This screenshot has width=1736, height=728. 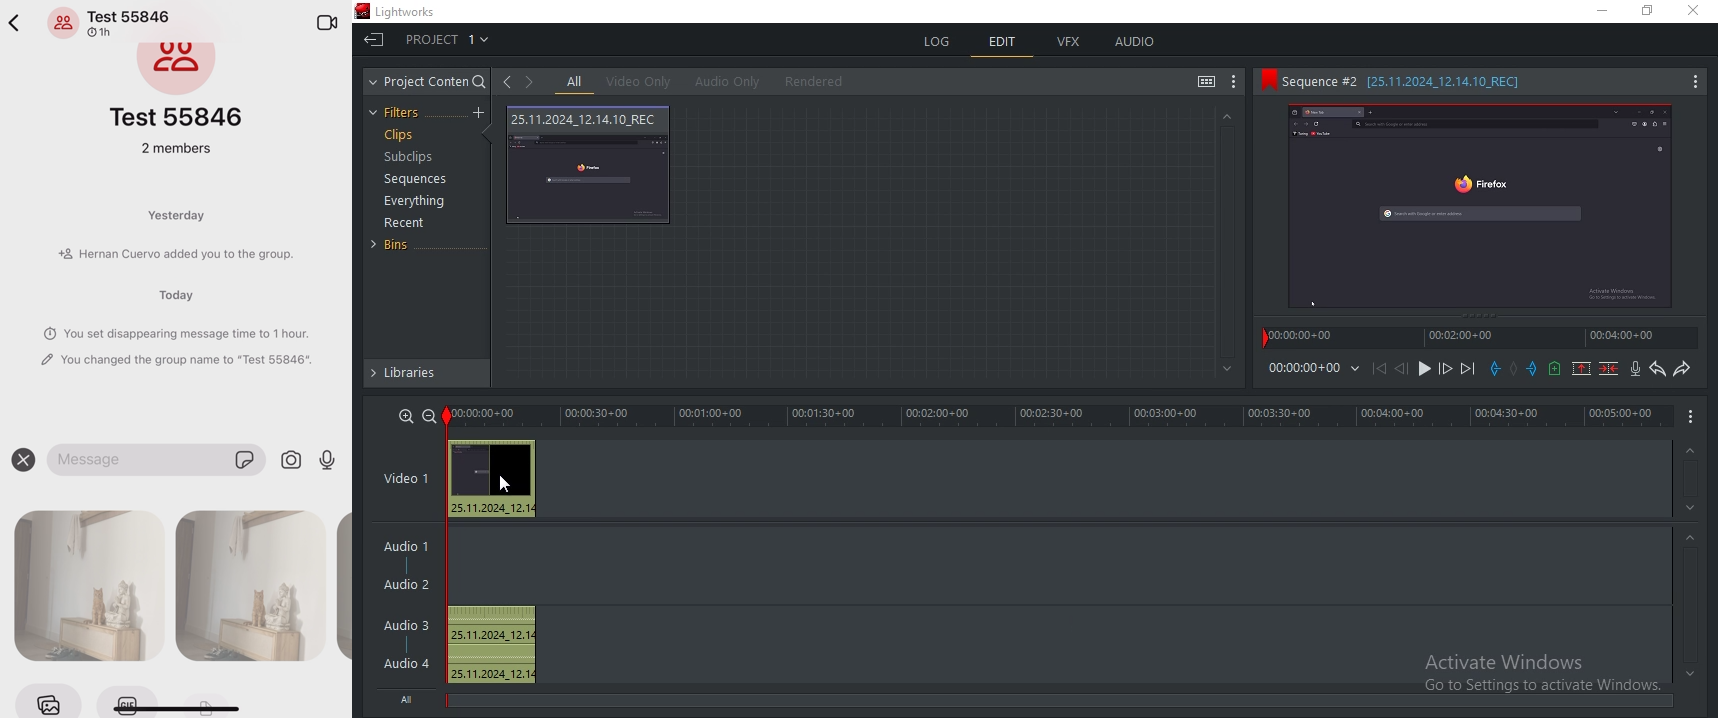 I want to click on video only, so click(x=644, y=82).